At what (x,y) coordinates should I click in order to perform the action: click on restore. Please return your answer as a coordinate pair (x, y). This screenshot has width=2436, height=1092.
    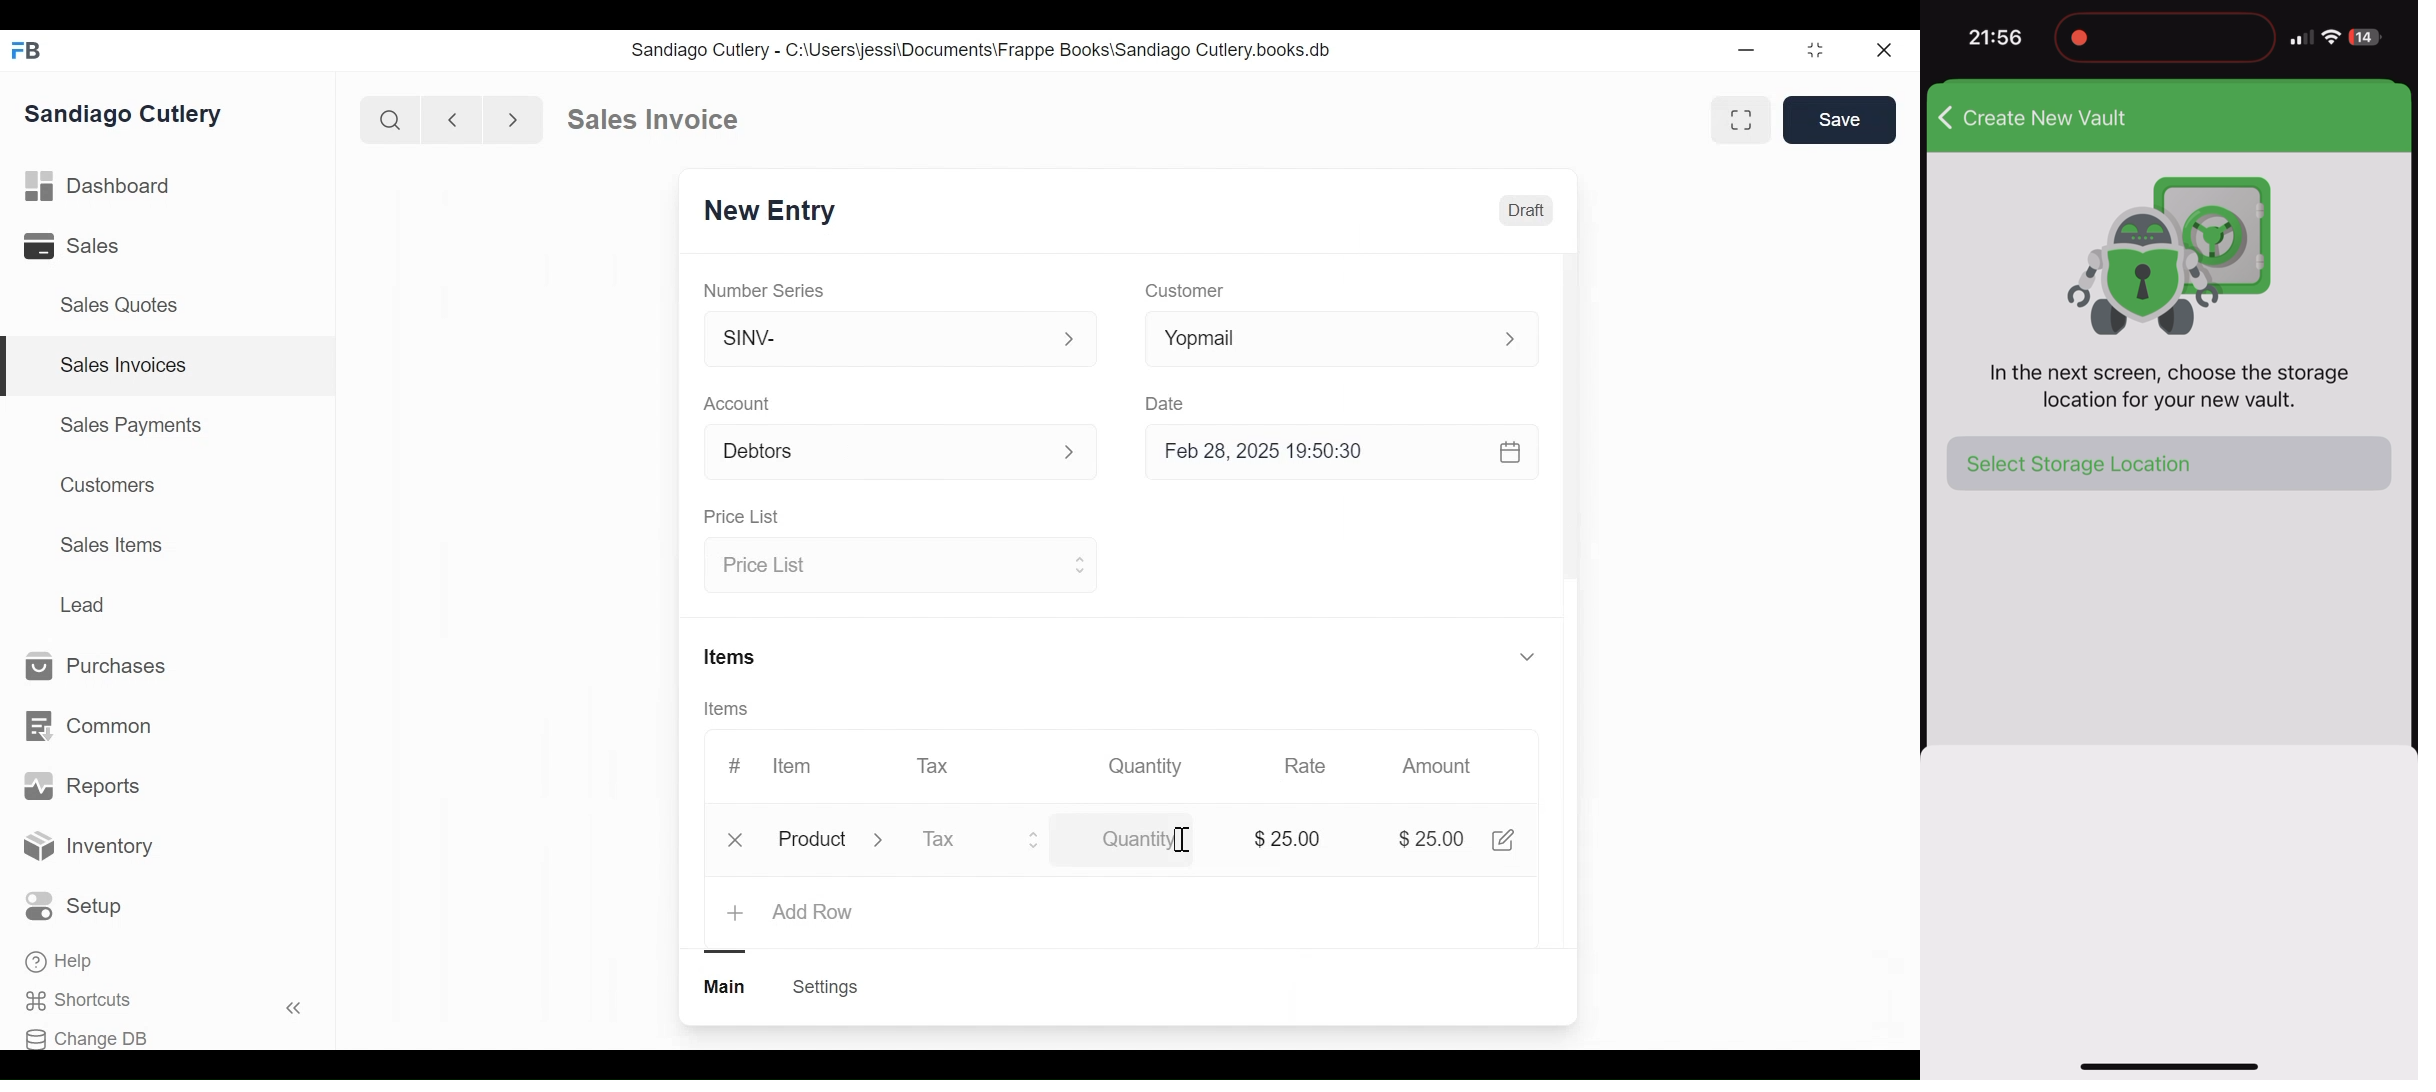
    Looking at the image, I should click on (1815, 49).